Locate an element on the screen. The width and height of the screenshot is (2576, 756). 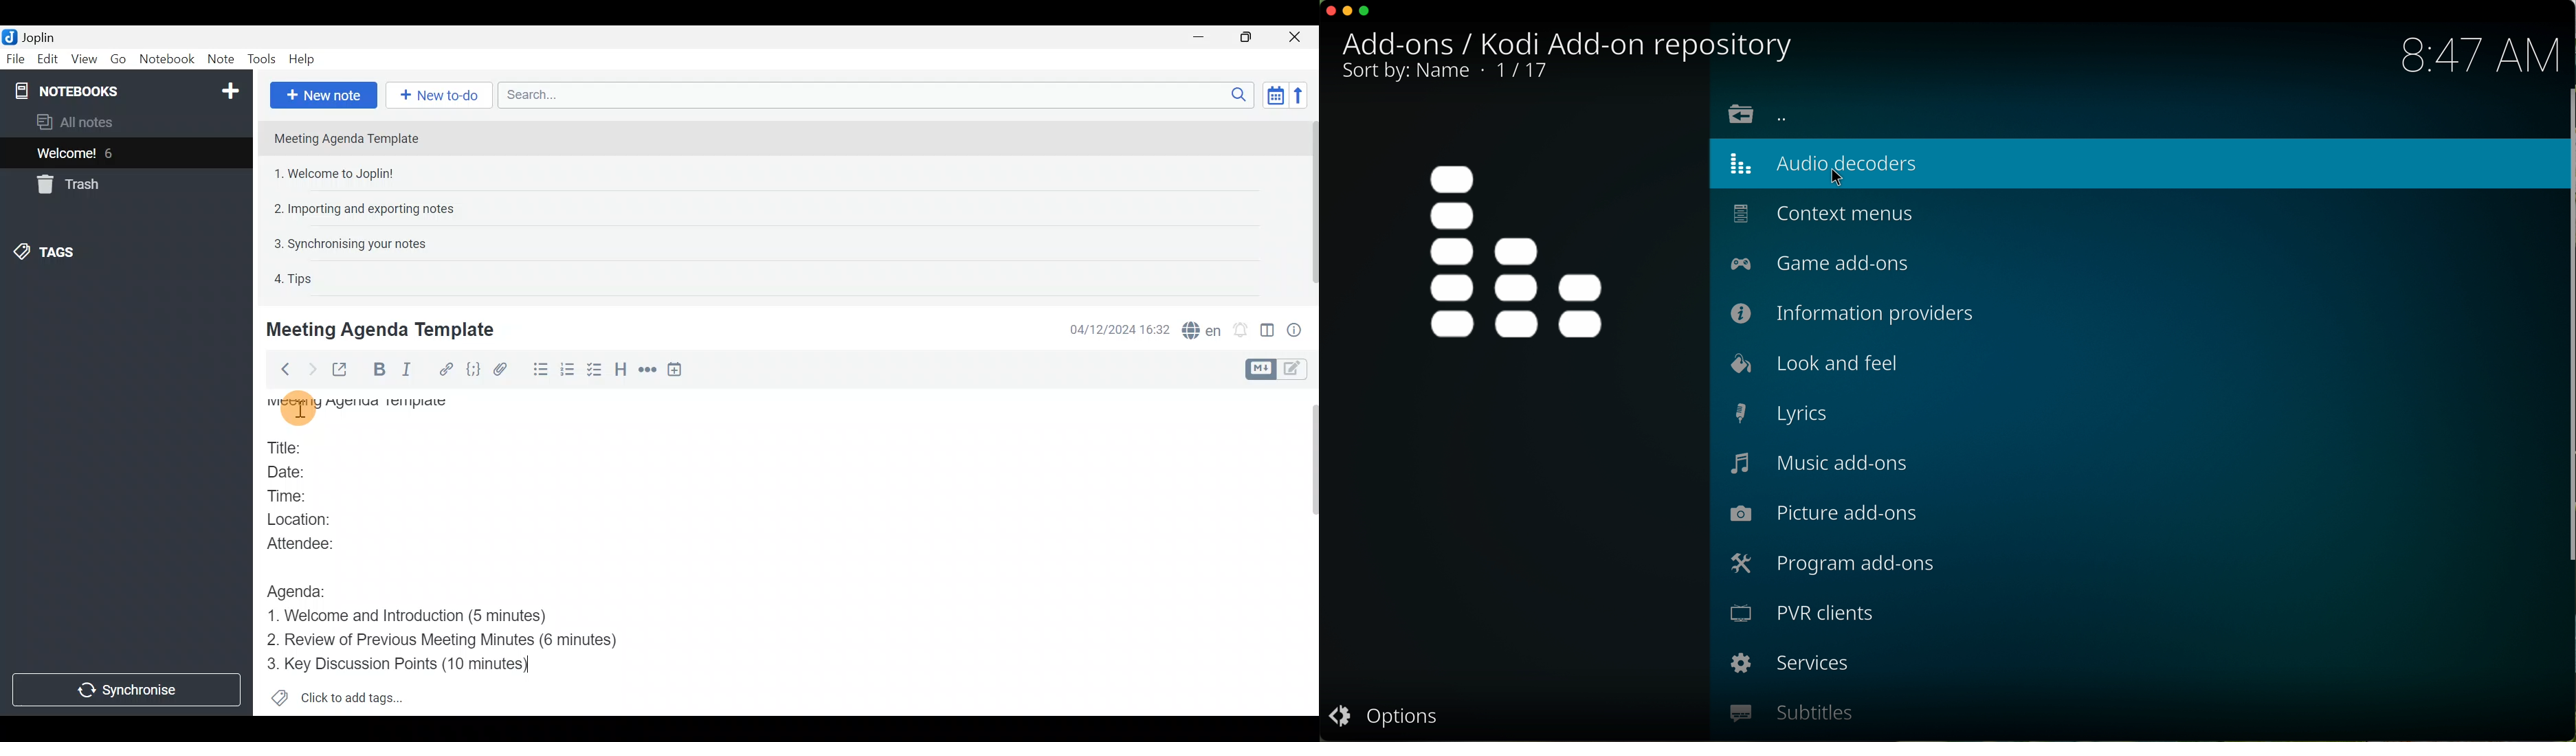
Edit is located at coordinates (48, 60).